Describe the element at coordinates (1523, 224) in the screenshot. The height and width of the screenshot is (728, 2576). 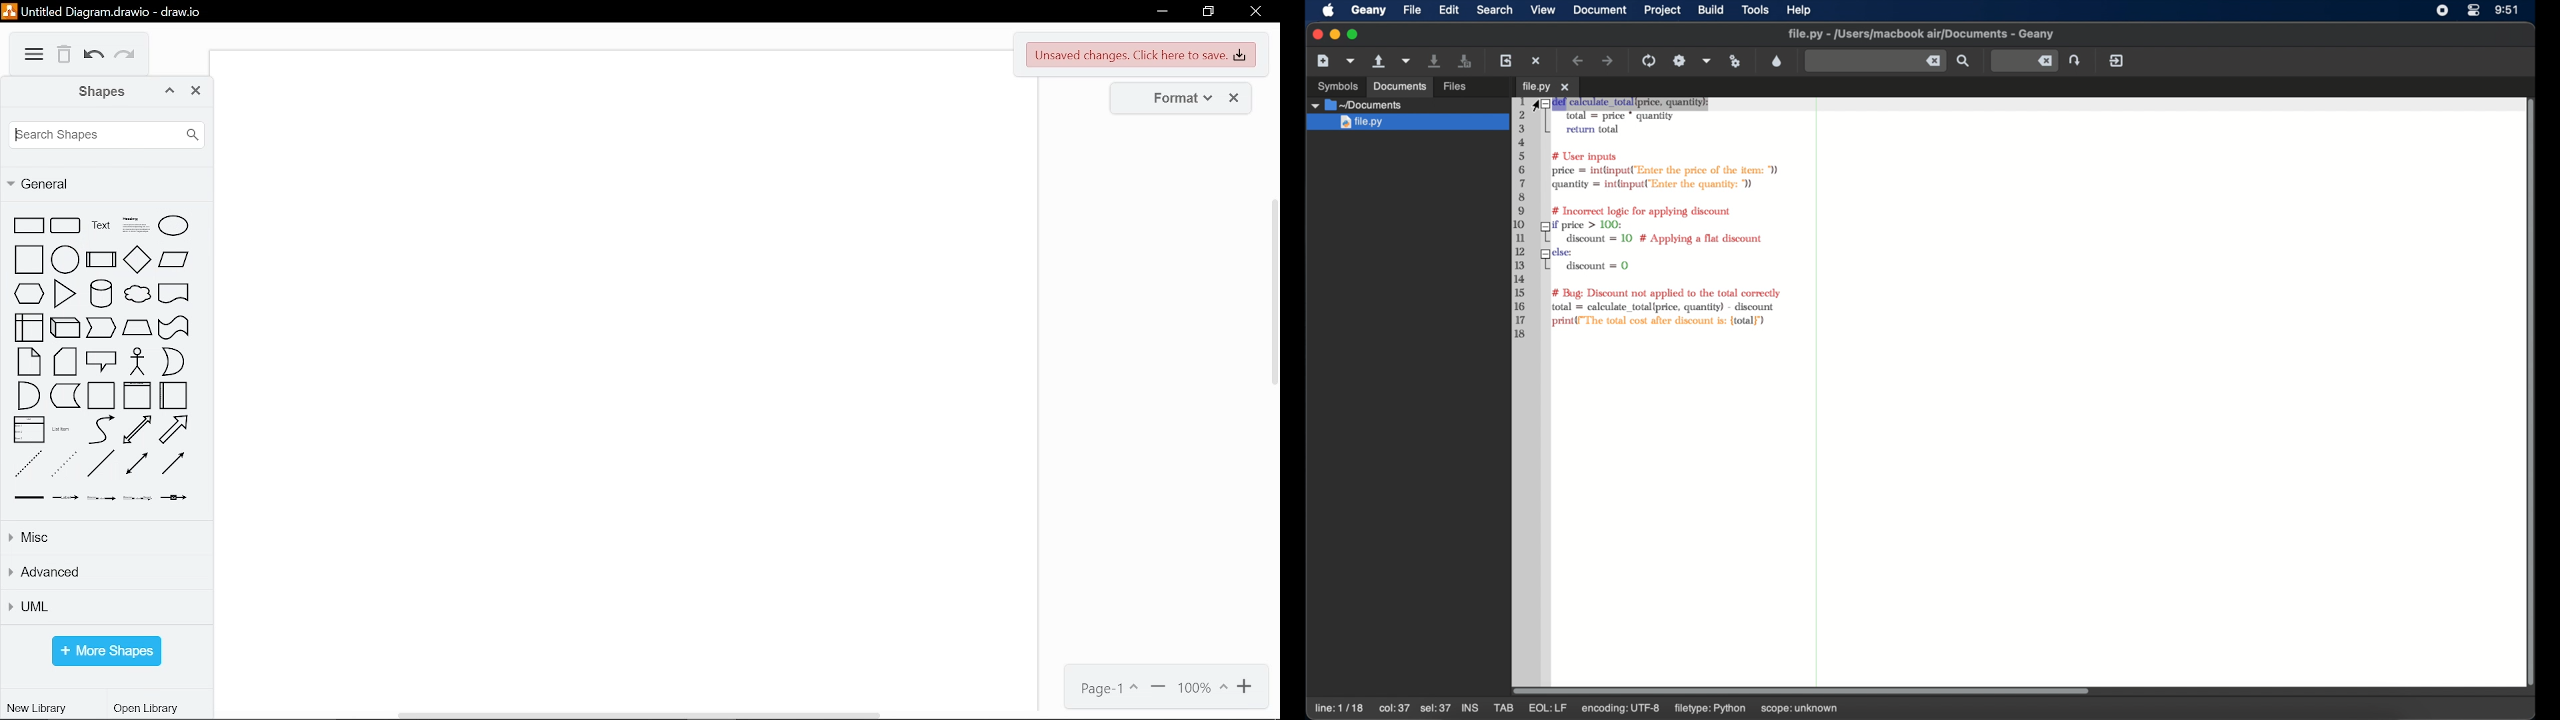
I see `line numbers` at that location.